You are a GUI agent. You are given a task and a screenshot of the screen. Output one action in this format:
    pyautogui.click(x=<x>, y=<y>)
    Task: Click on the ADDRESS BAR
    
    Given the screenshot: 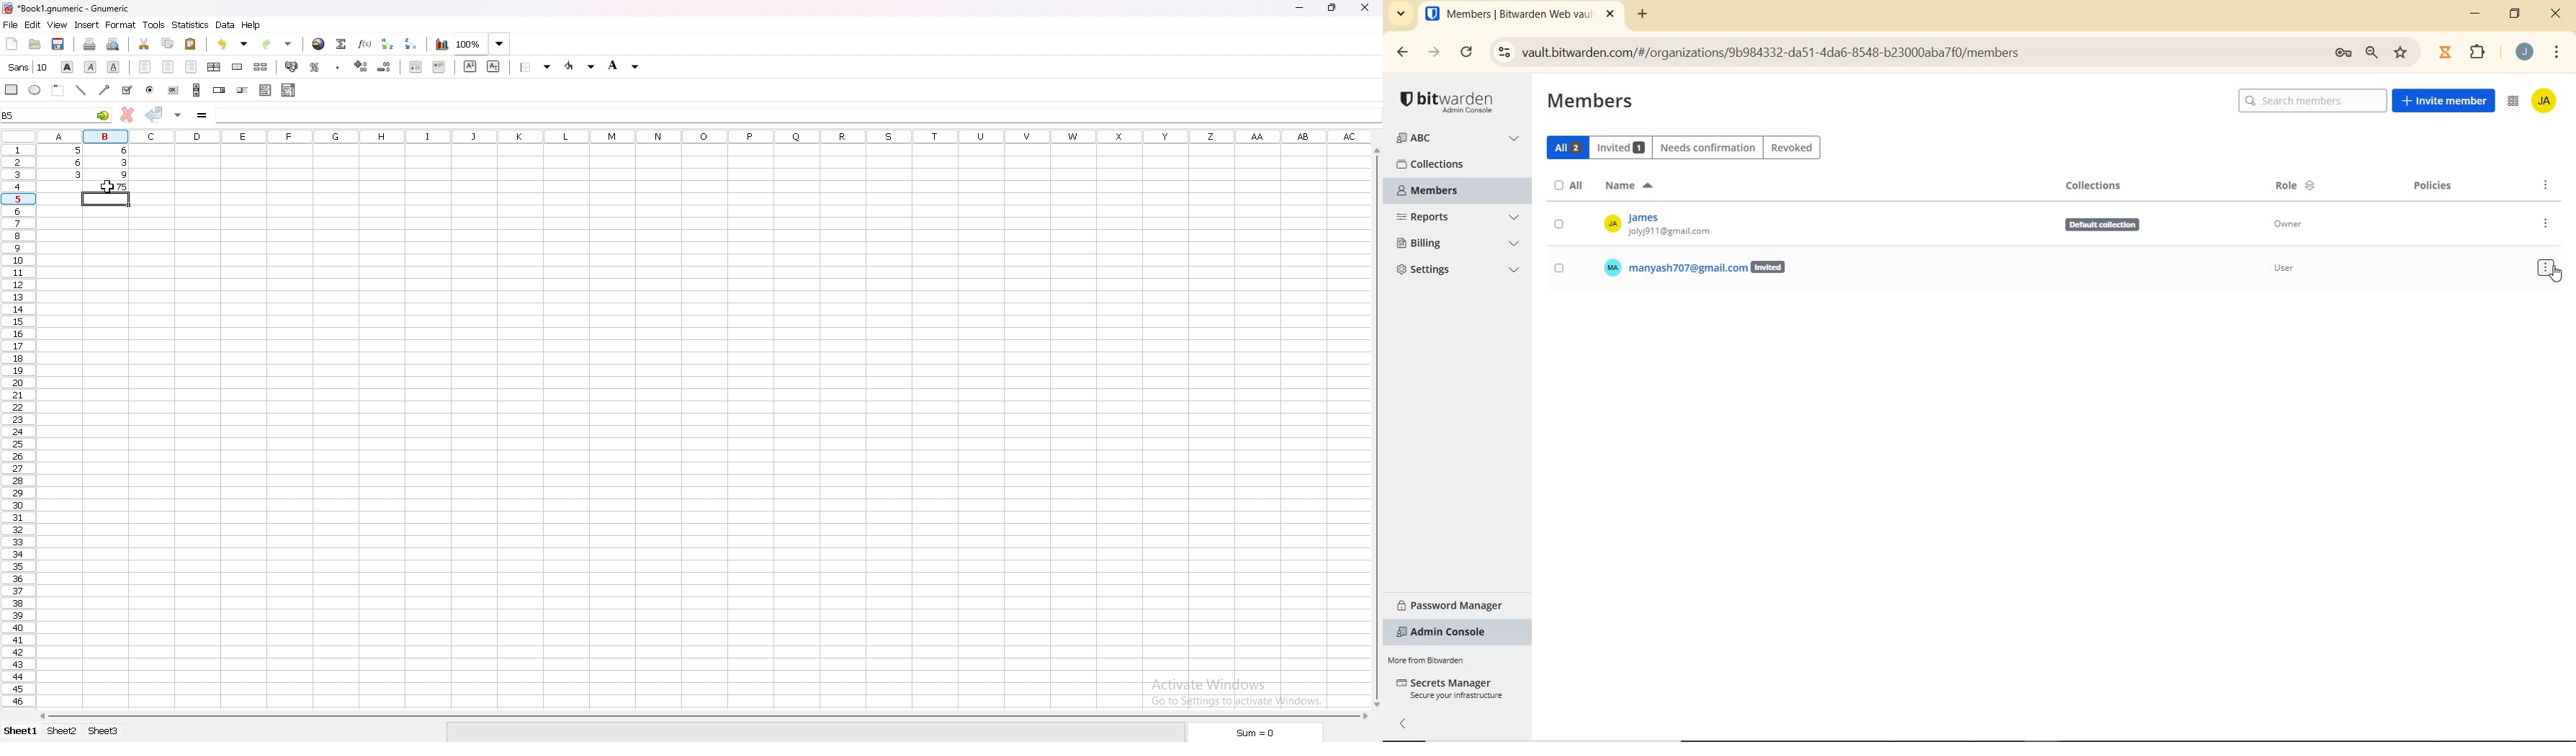 What is the action you would take?
    pyautogui.click(x=1953, y=51)
    